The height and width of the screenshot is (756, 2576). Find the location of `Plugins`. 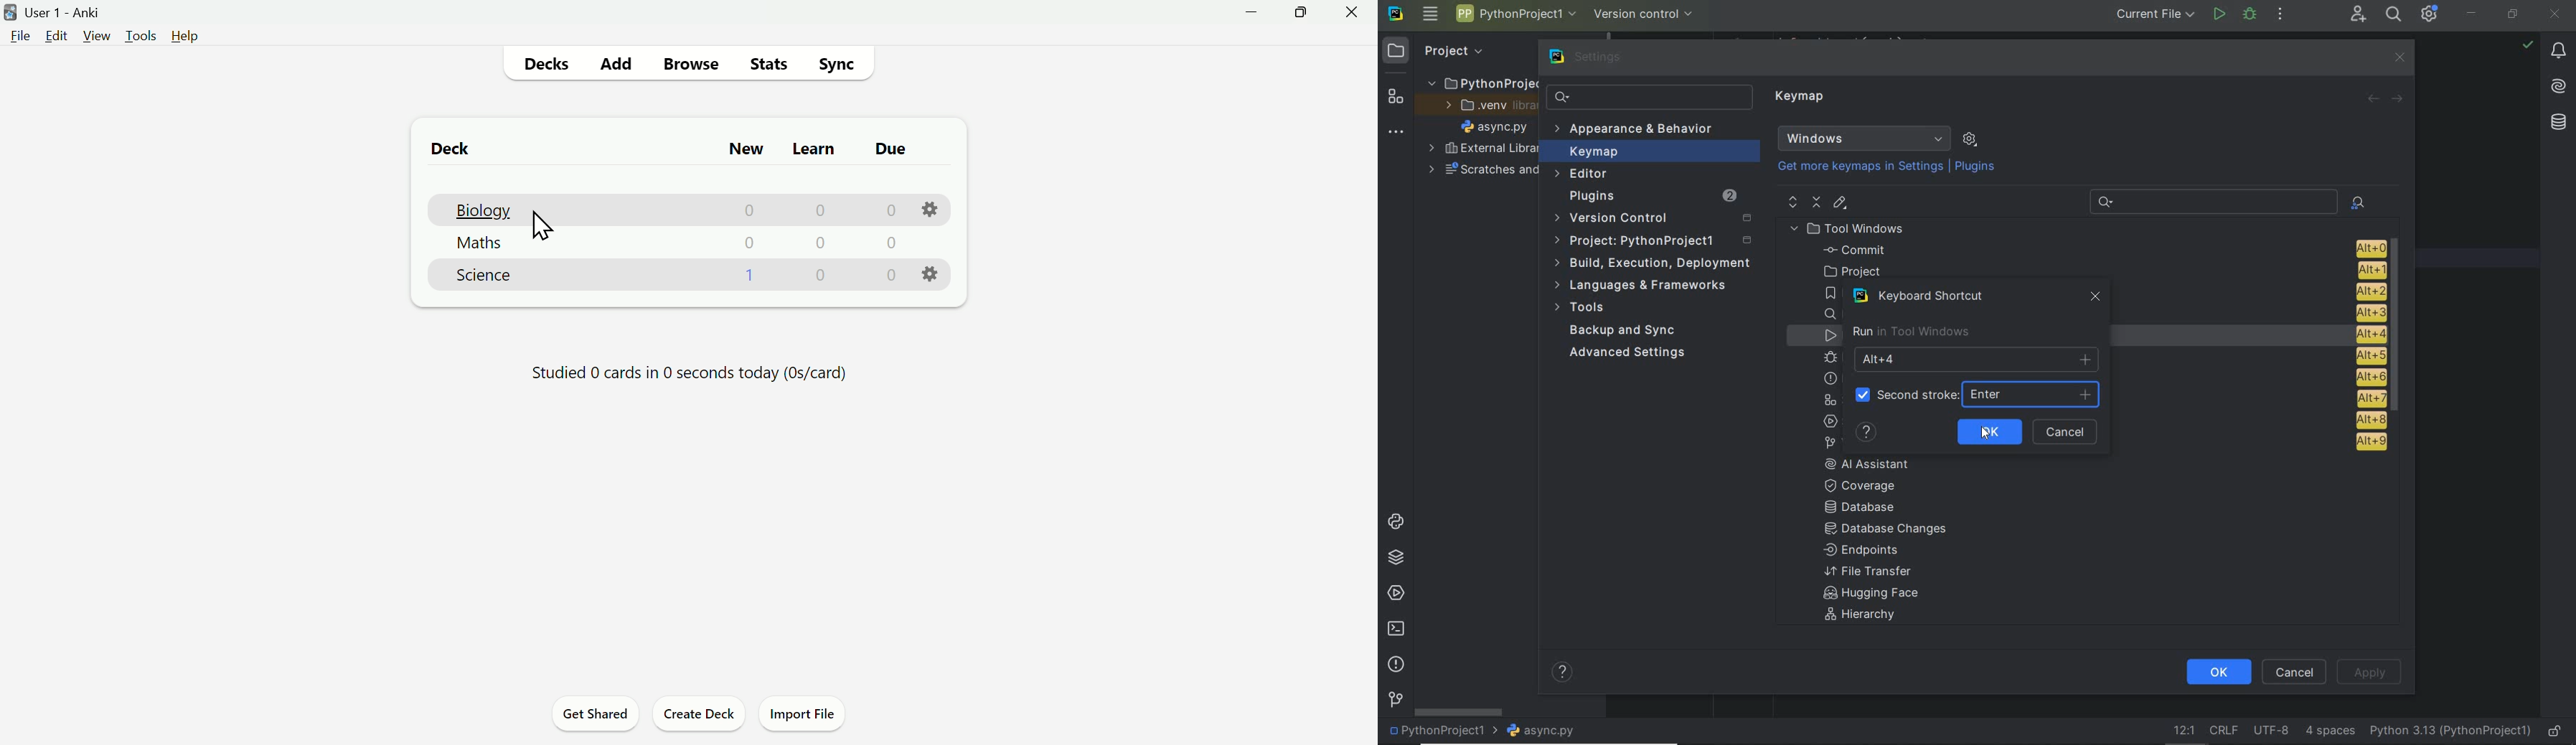

Plugins is located at coordinates (1651, 196).